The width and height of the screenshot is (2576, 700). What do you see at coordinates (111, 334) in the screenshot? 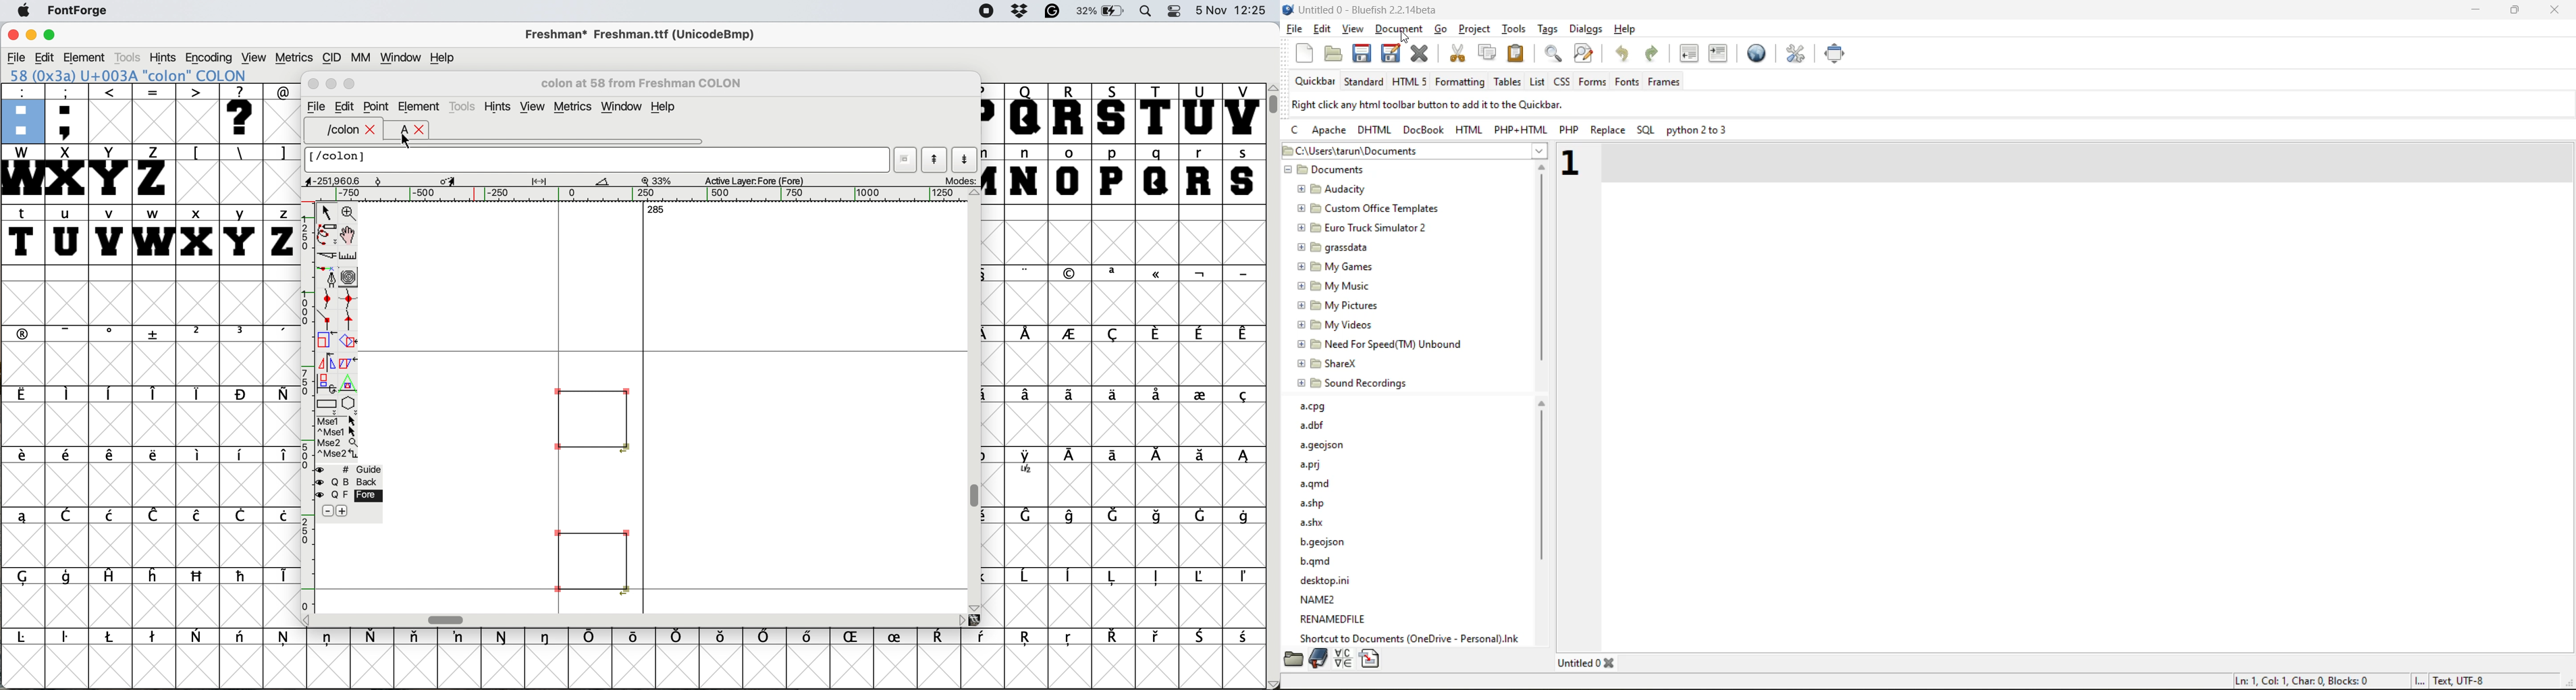
I see `symbol` at bounding box center [111, 334].